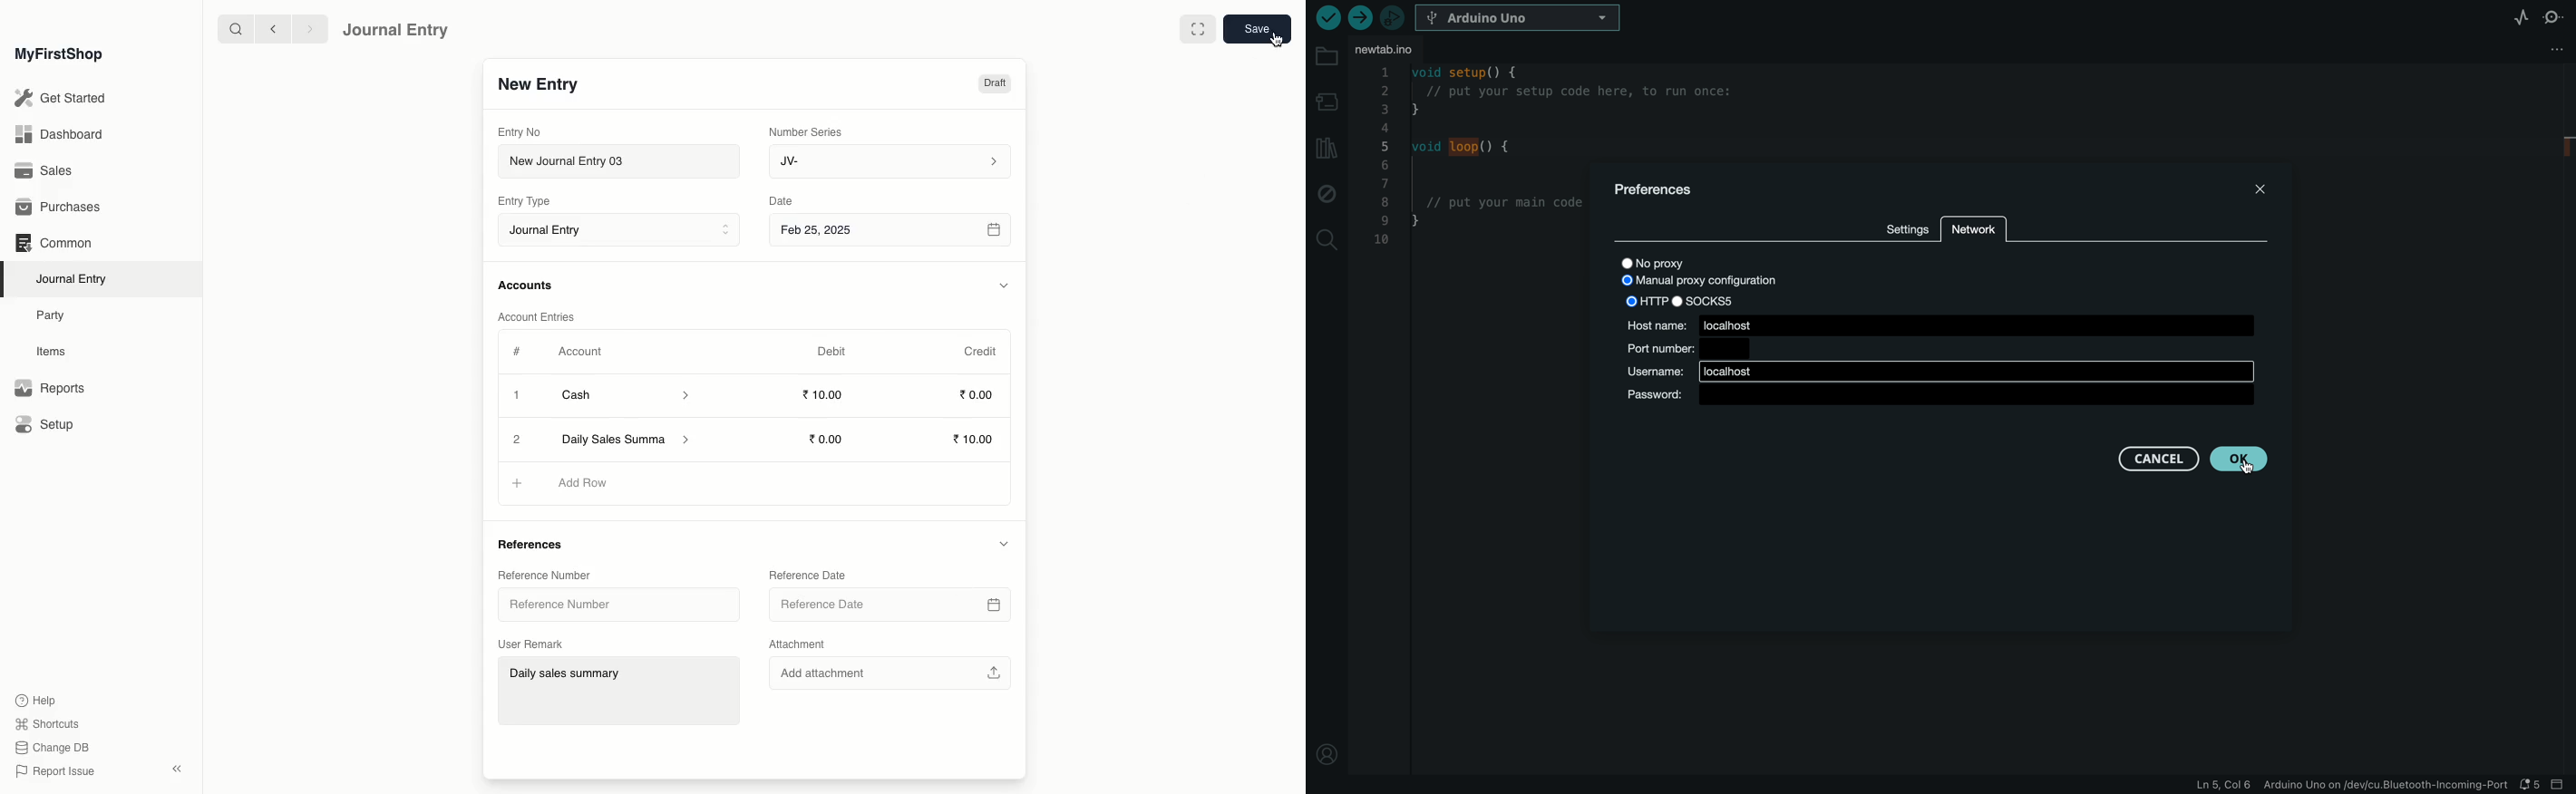 This screenshot has width=2576, height=812. I want to click on search, so click(231, 29).